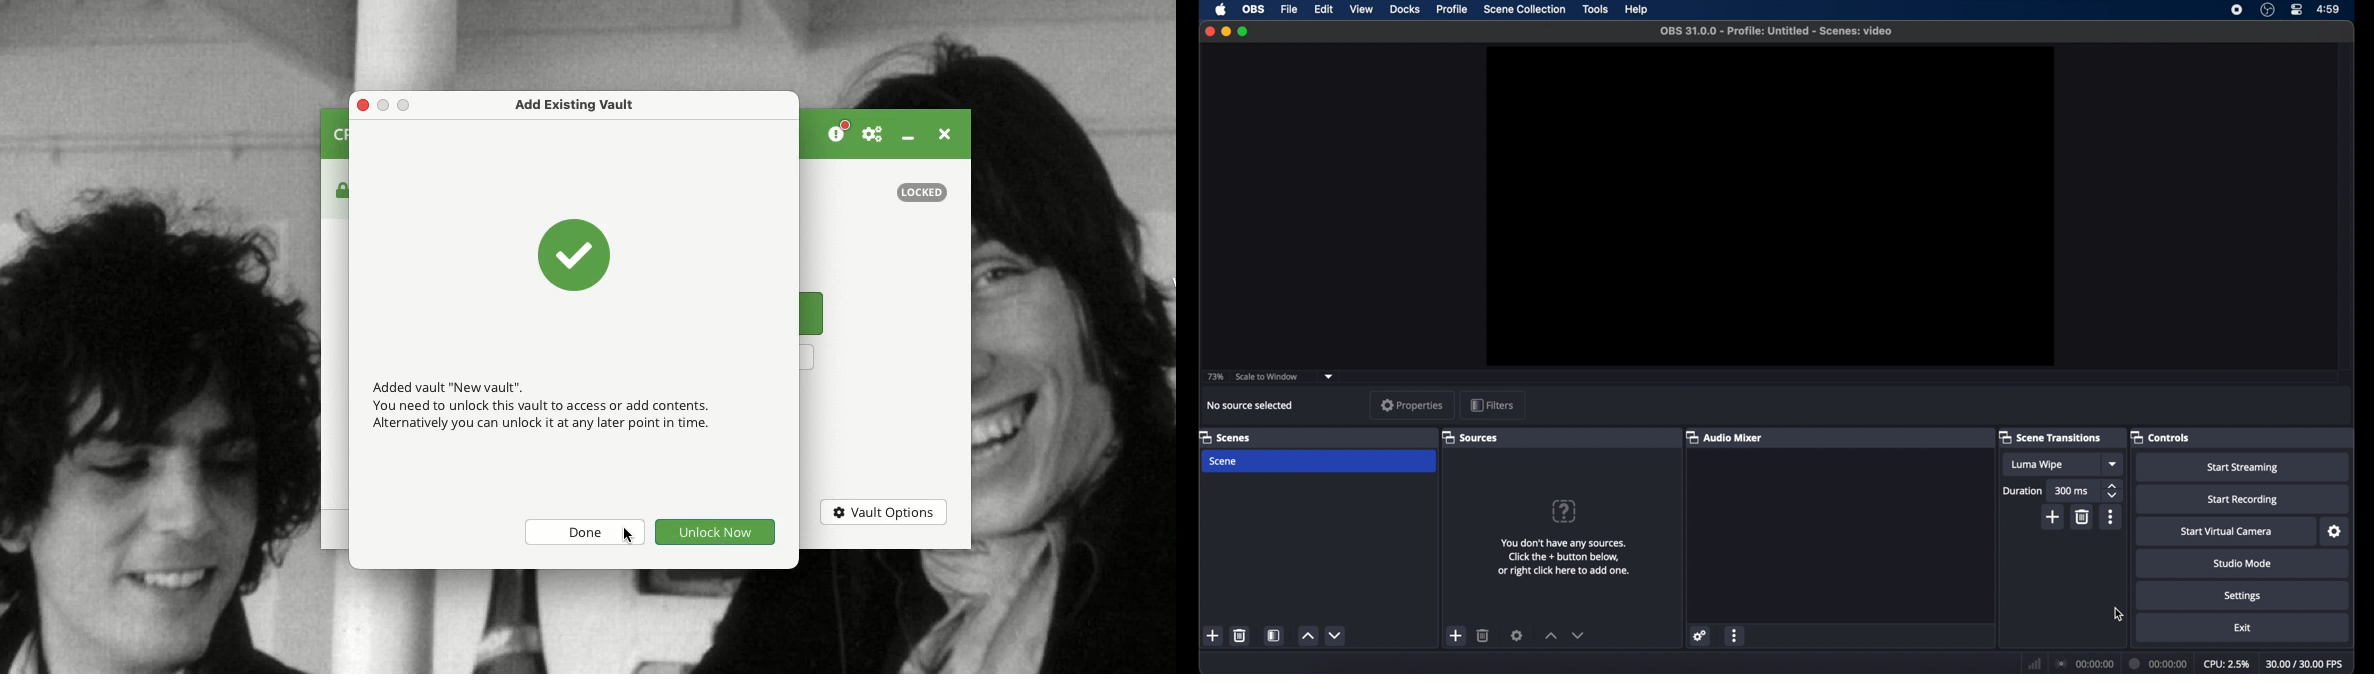  I want to click on exit, so click(2243, 628).